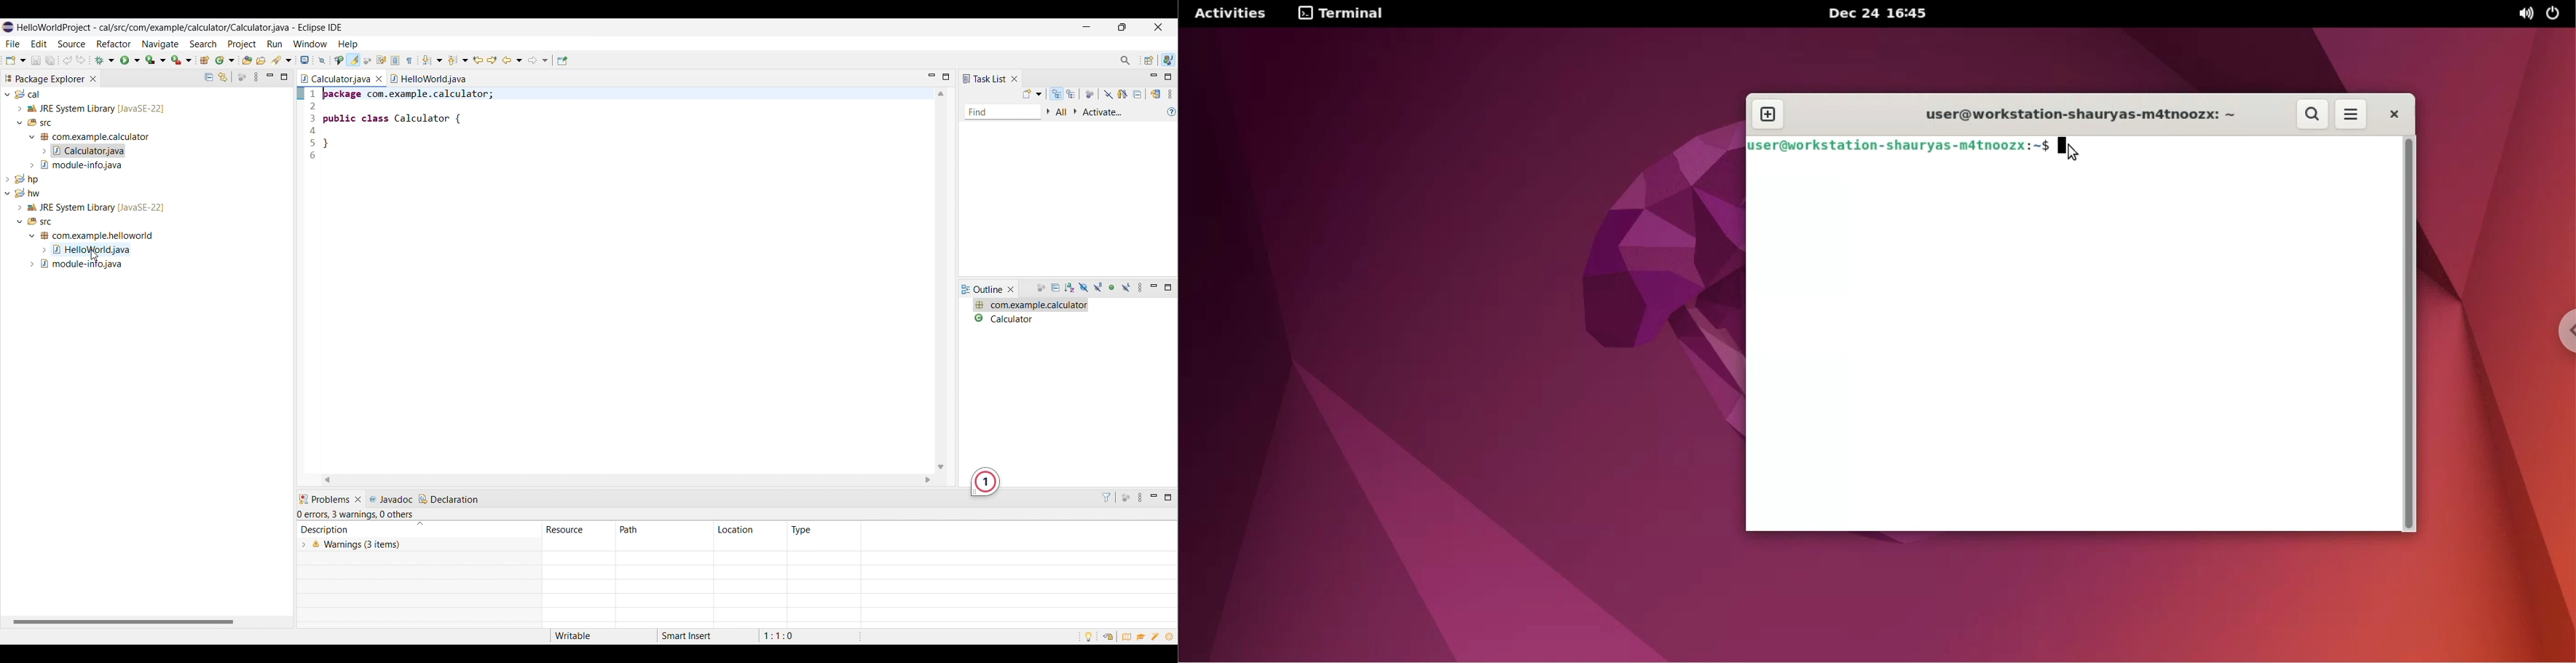  Describe the element at coordinates (1172, 112) in the screenshot. I see `Show tasks UI legend` at that location.